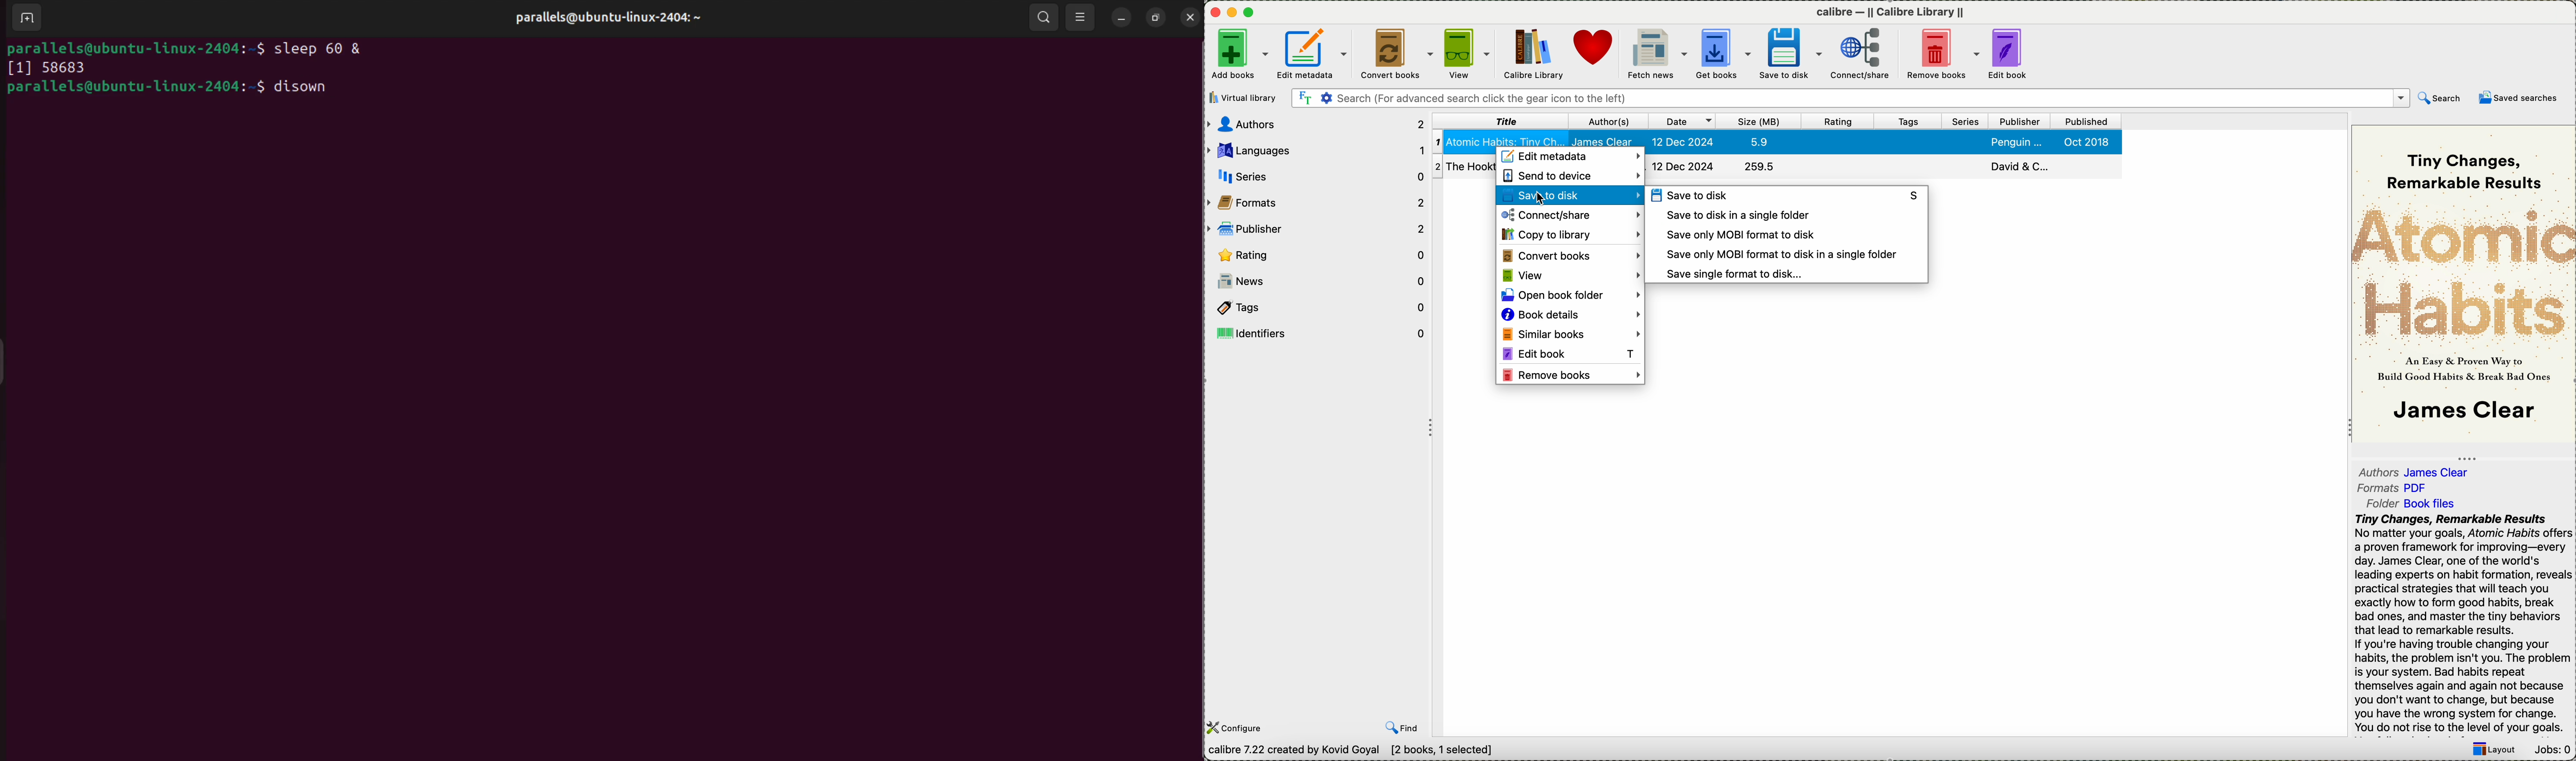  What do you see at coordinates (1737, 235) in the screenshot?
I see `save only MOVI format to disk` at bounding box center [1737, 235].